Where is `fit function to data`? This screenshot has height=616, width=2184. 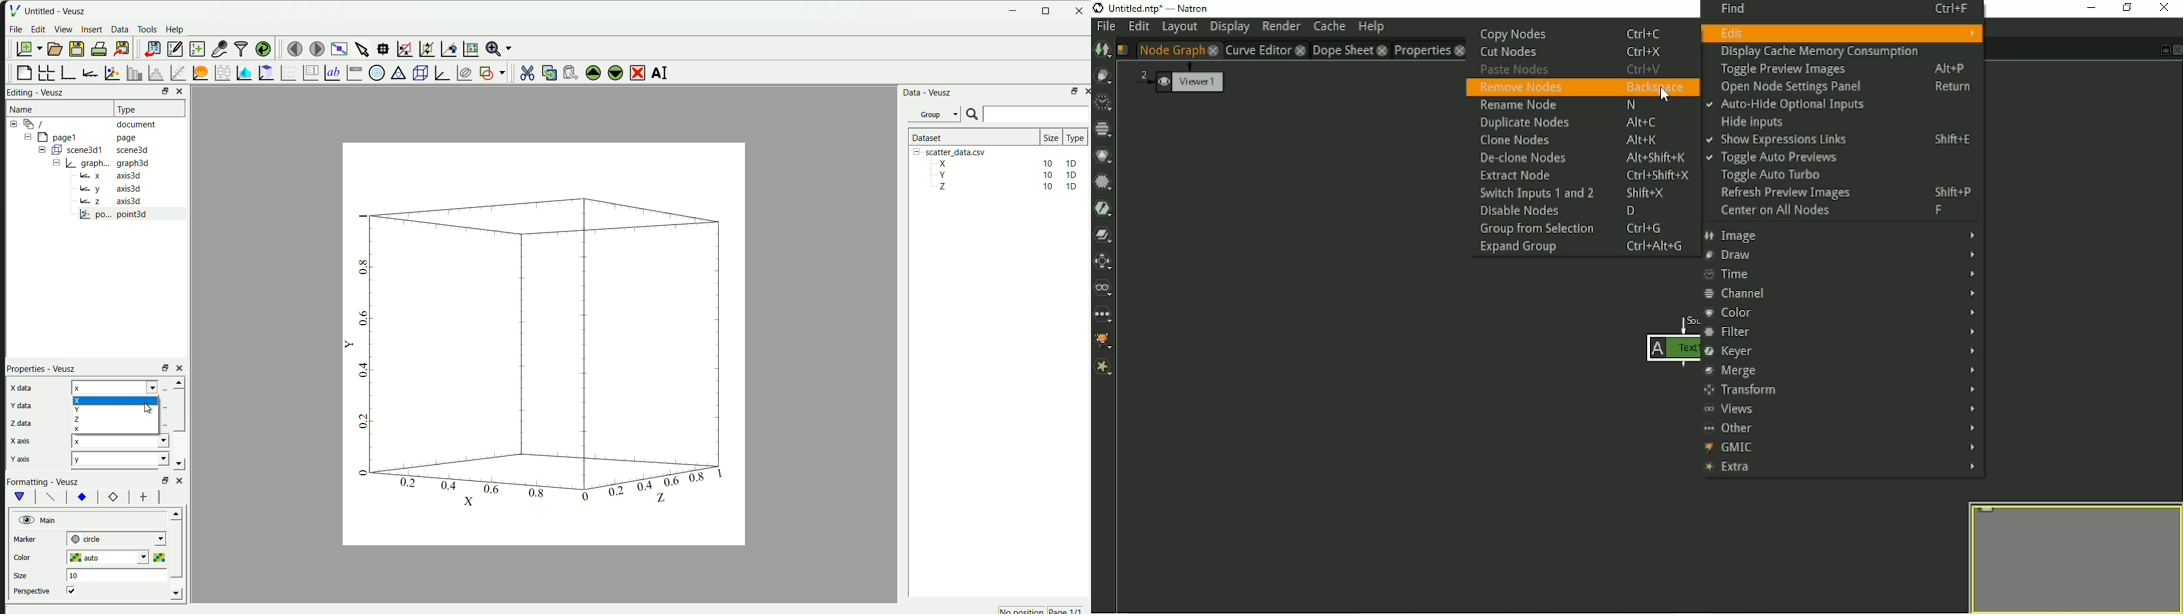
fit function to data is located at coordinates (177, 72).